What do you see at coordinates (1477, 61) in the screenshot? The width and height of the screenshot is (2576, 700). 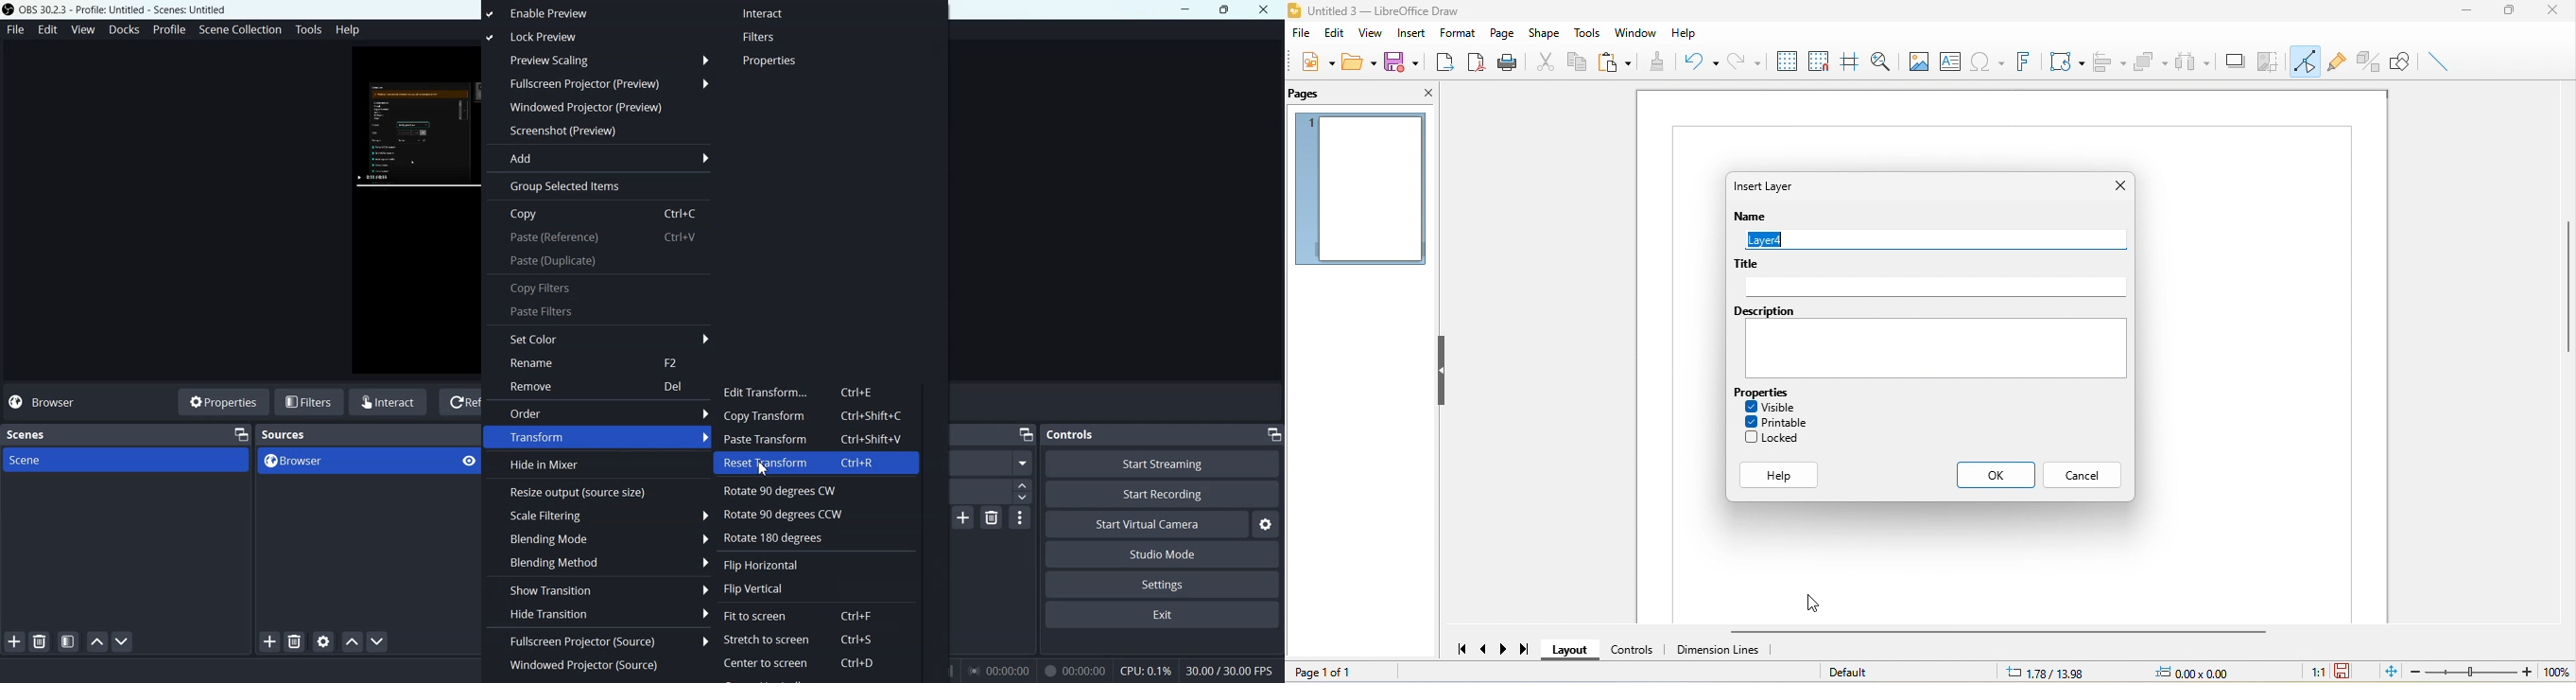 I see `export direct as pdf` at bounding box center [1477, 61].